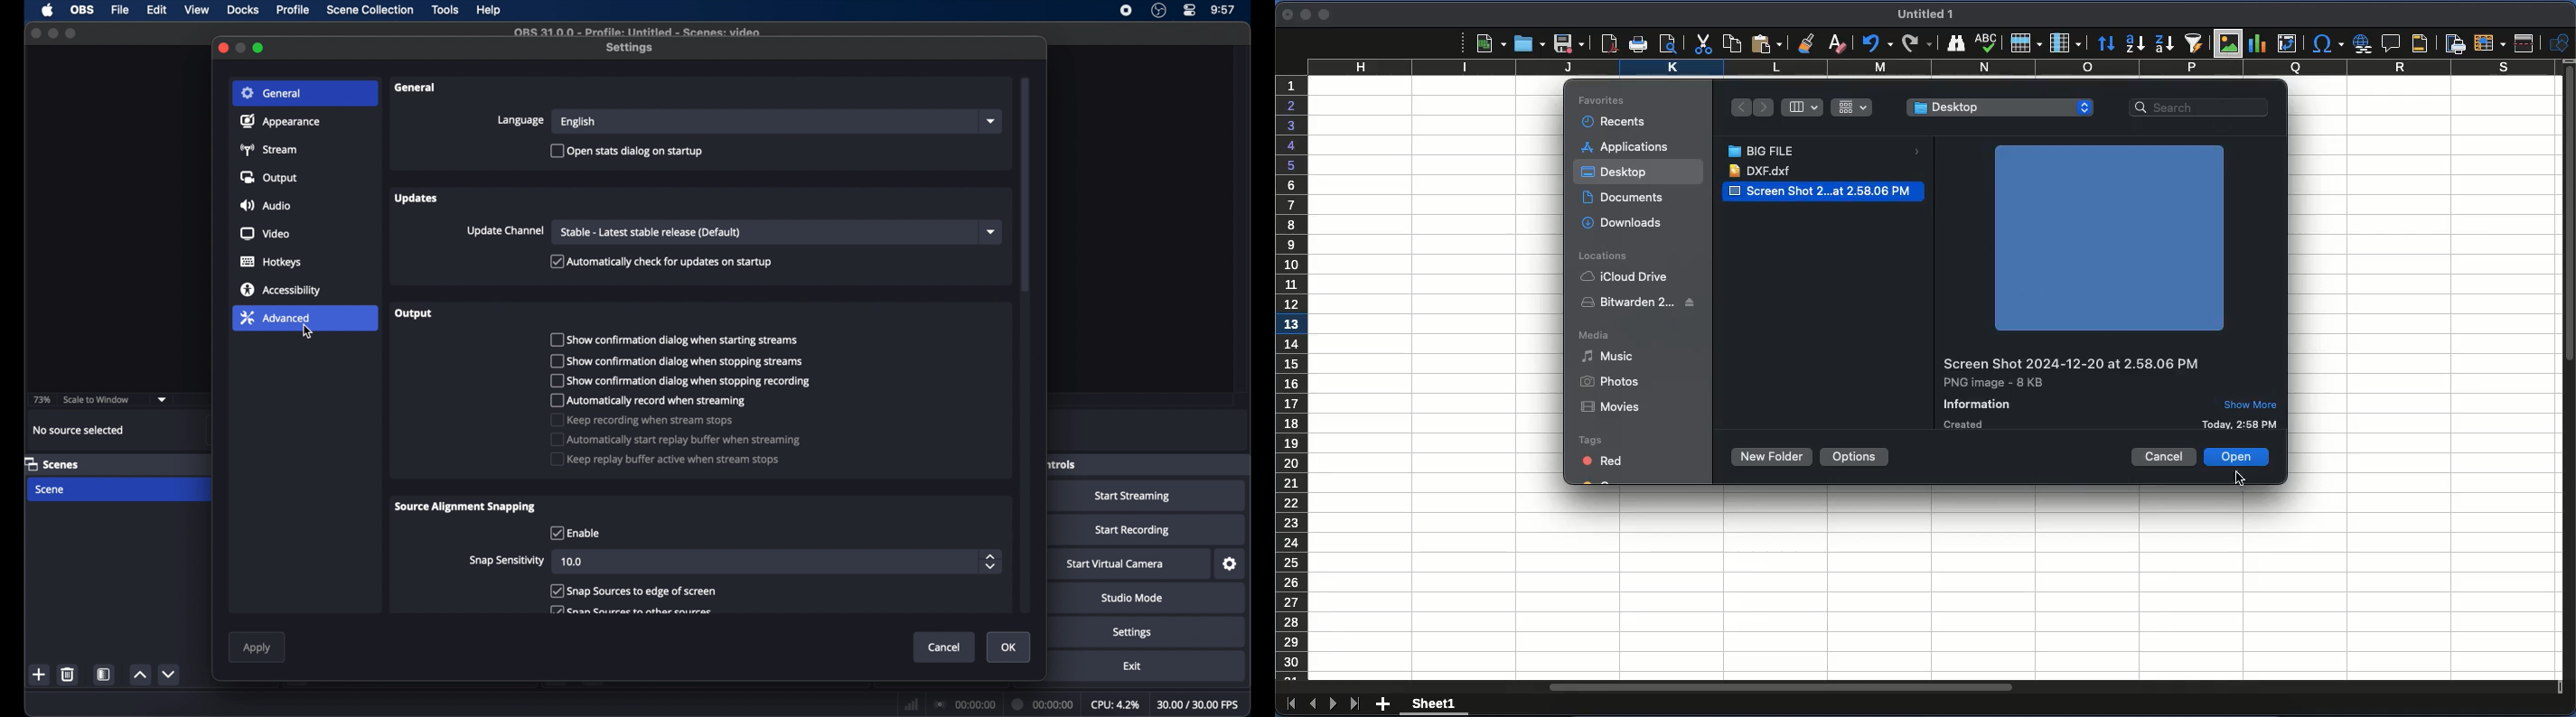 This screenshot has width=2576, height=728. What do you see at coordinates (1767, 42) in the screenshot?
I see `paste` at bounding box center [1767, 42].